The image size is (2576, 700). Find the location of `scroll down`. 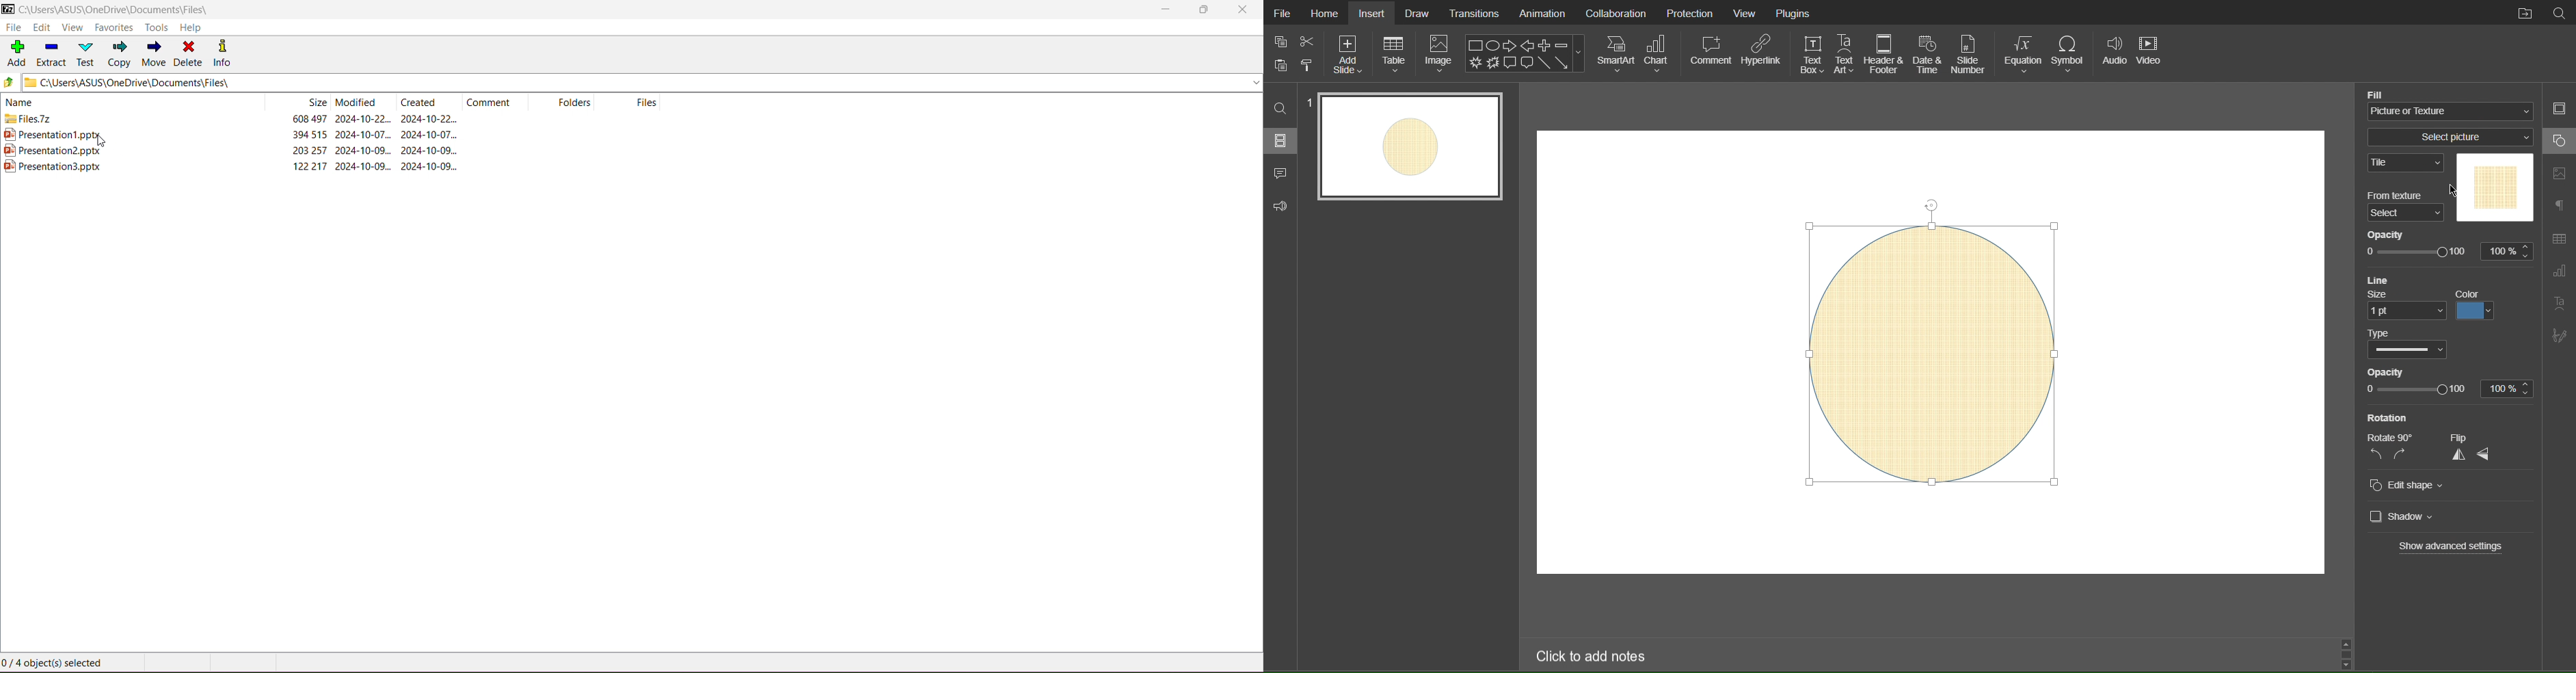

scroll down is located at coordinates (2349, 663).